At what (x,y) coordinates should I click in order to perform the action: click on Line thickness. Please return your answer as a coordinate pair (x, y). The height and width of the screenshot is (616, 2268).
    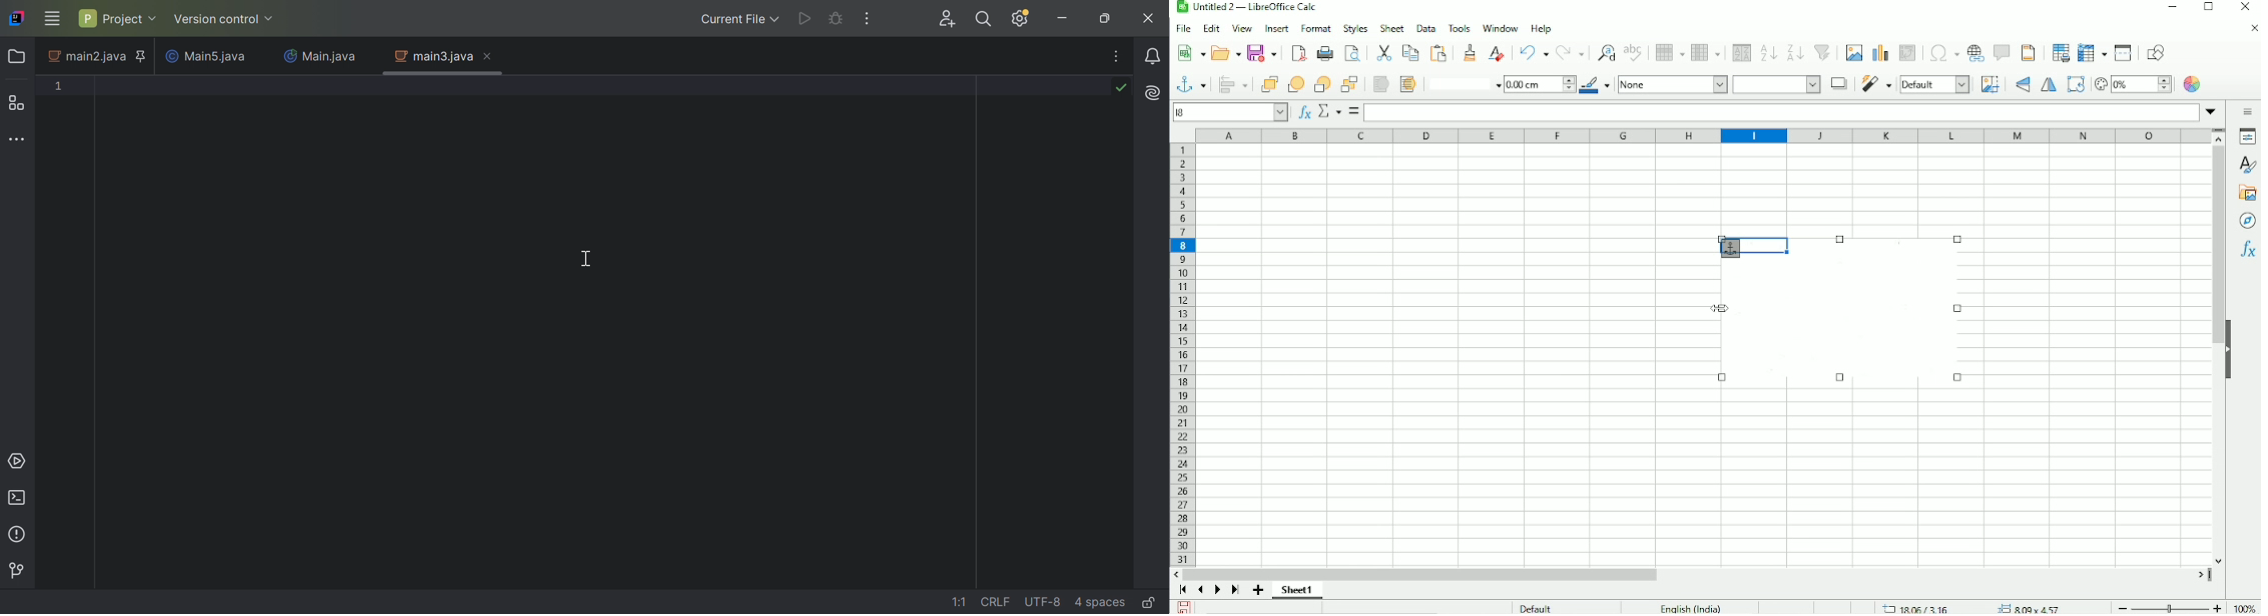
    Looking at the image, I should click on (1539, 83).